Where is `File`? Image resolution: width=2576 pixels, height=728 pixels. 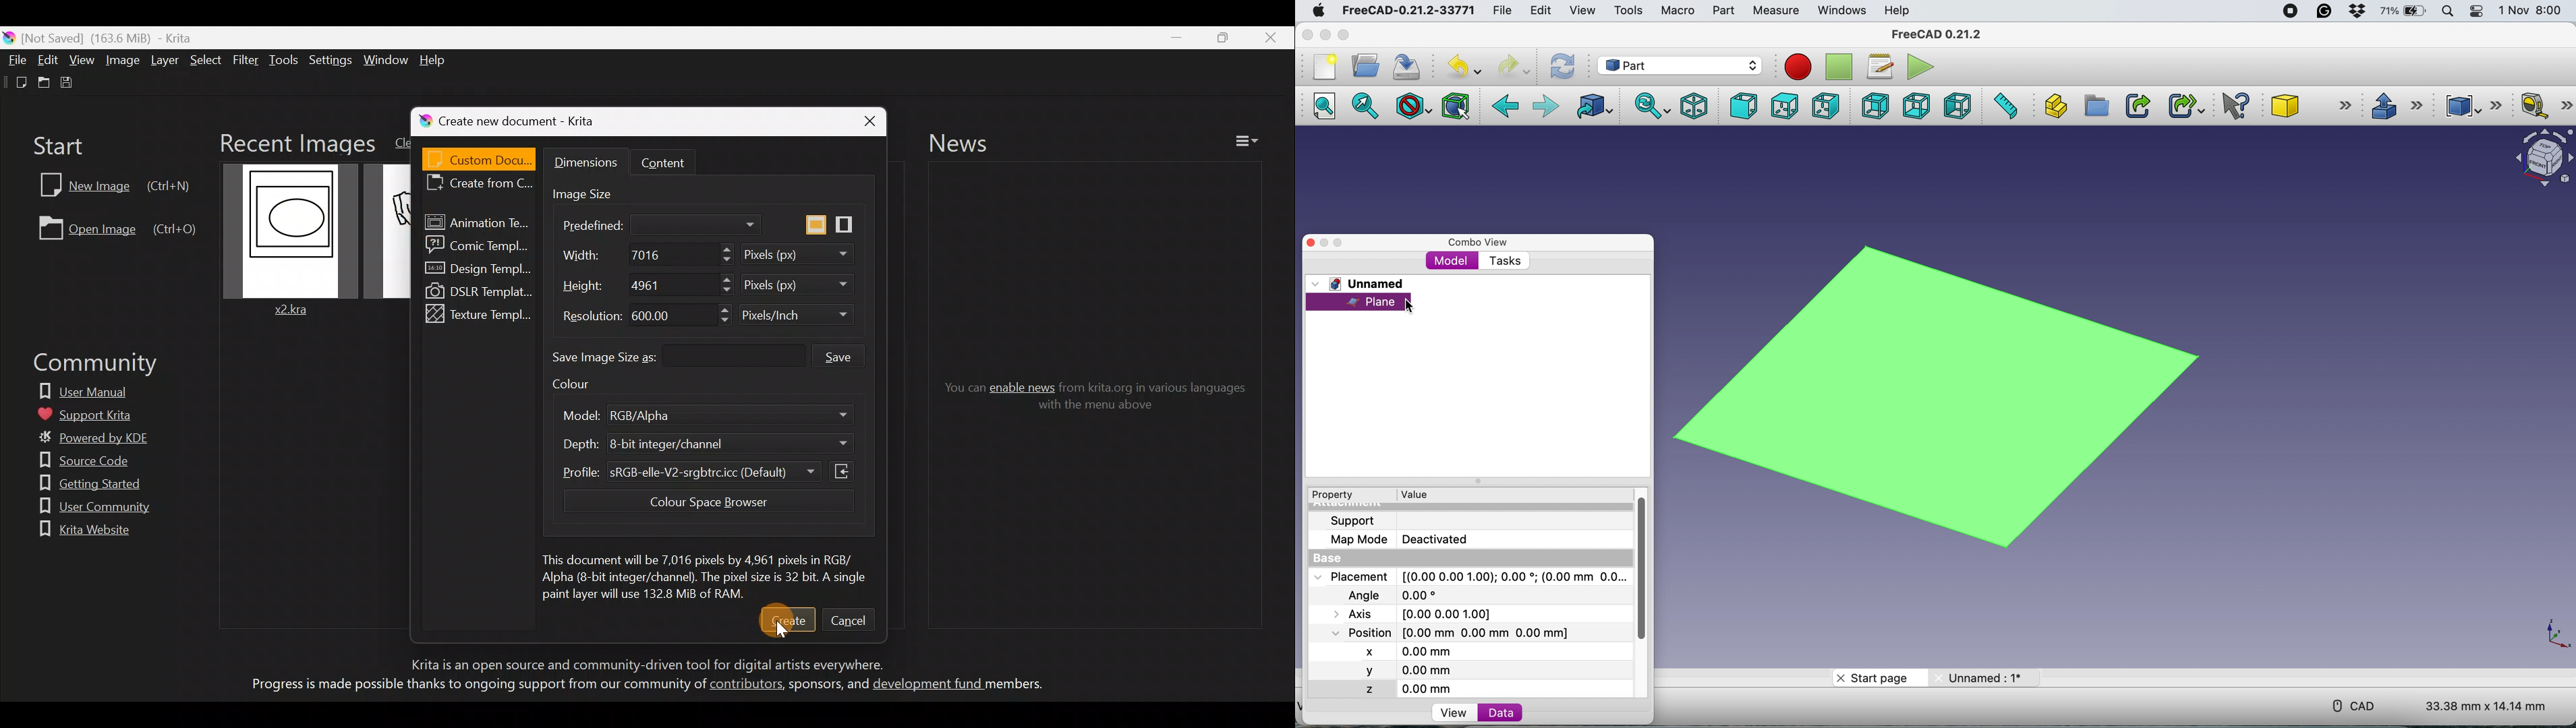
File is located at coordinates (13, 57).